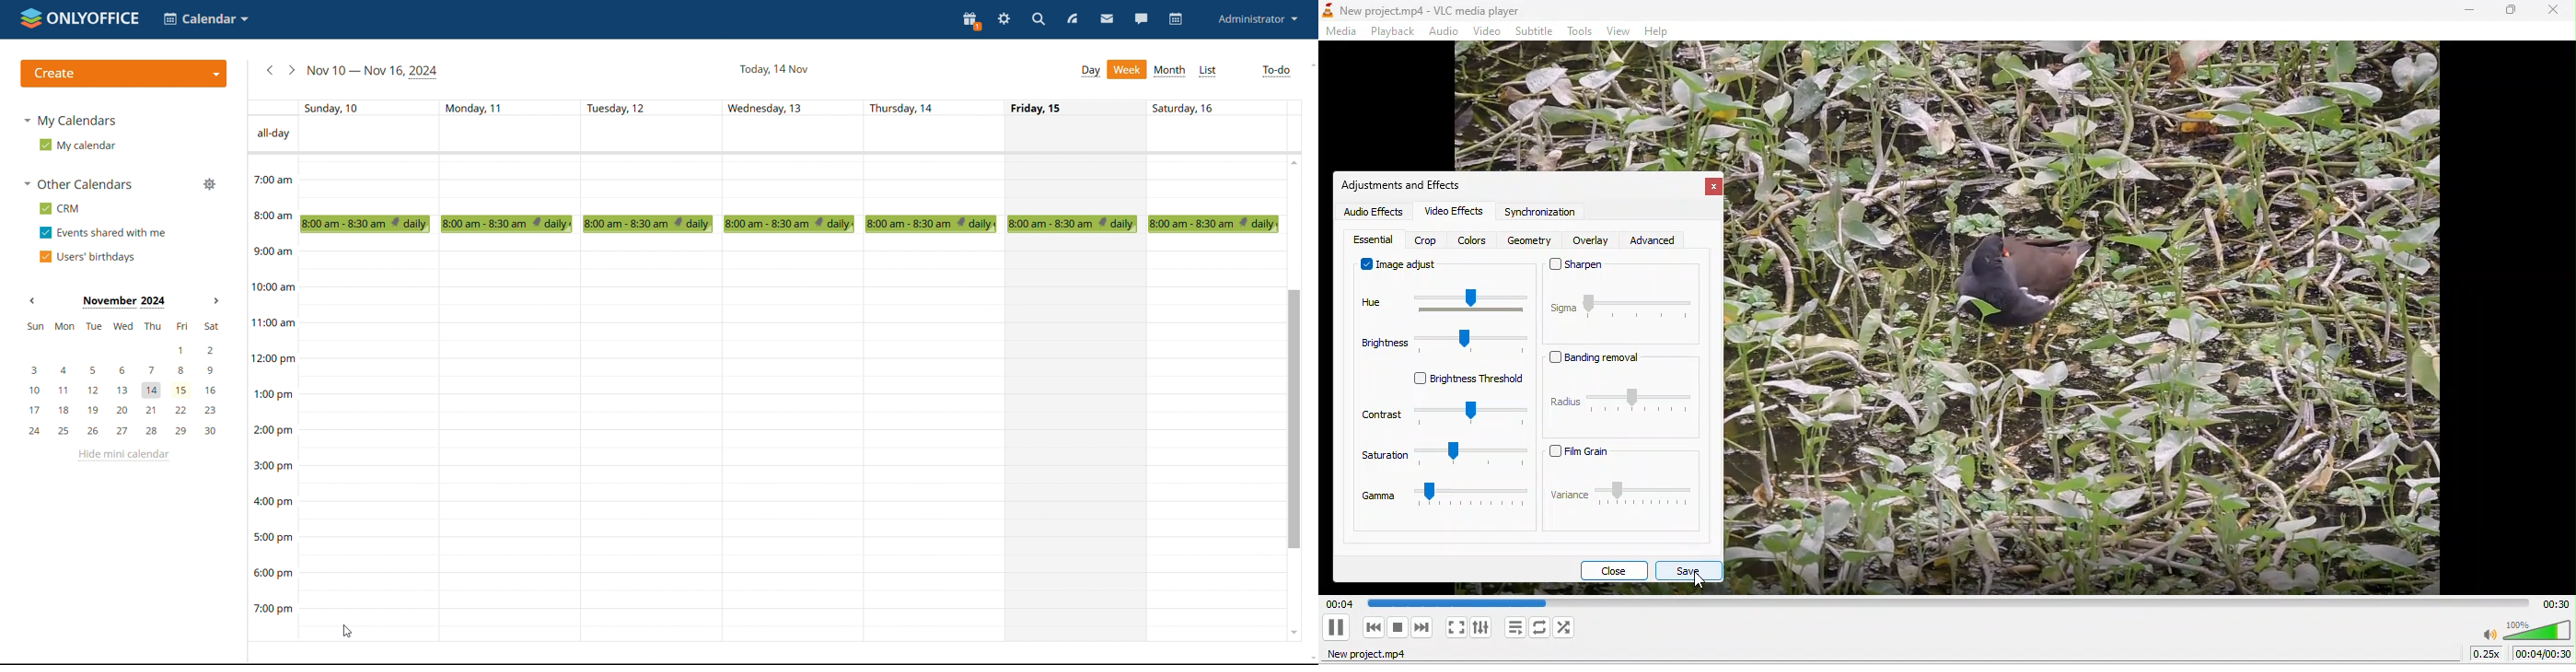  Describe the element at coordinates (1539, 631) in the screenshot. I see `click to toggle between loop all` at that location.